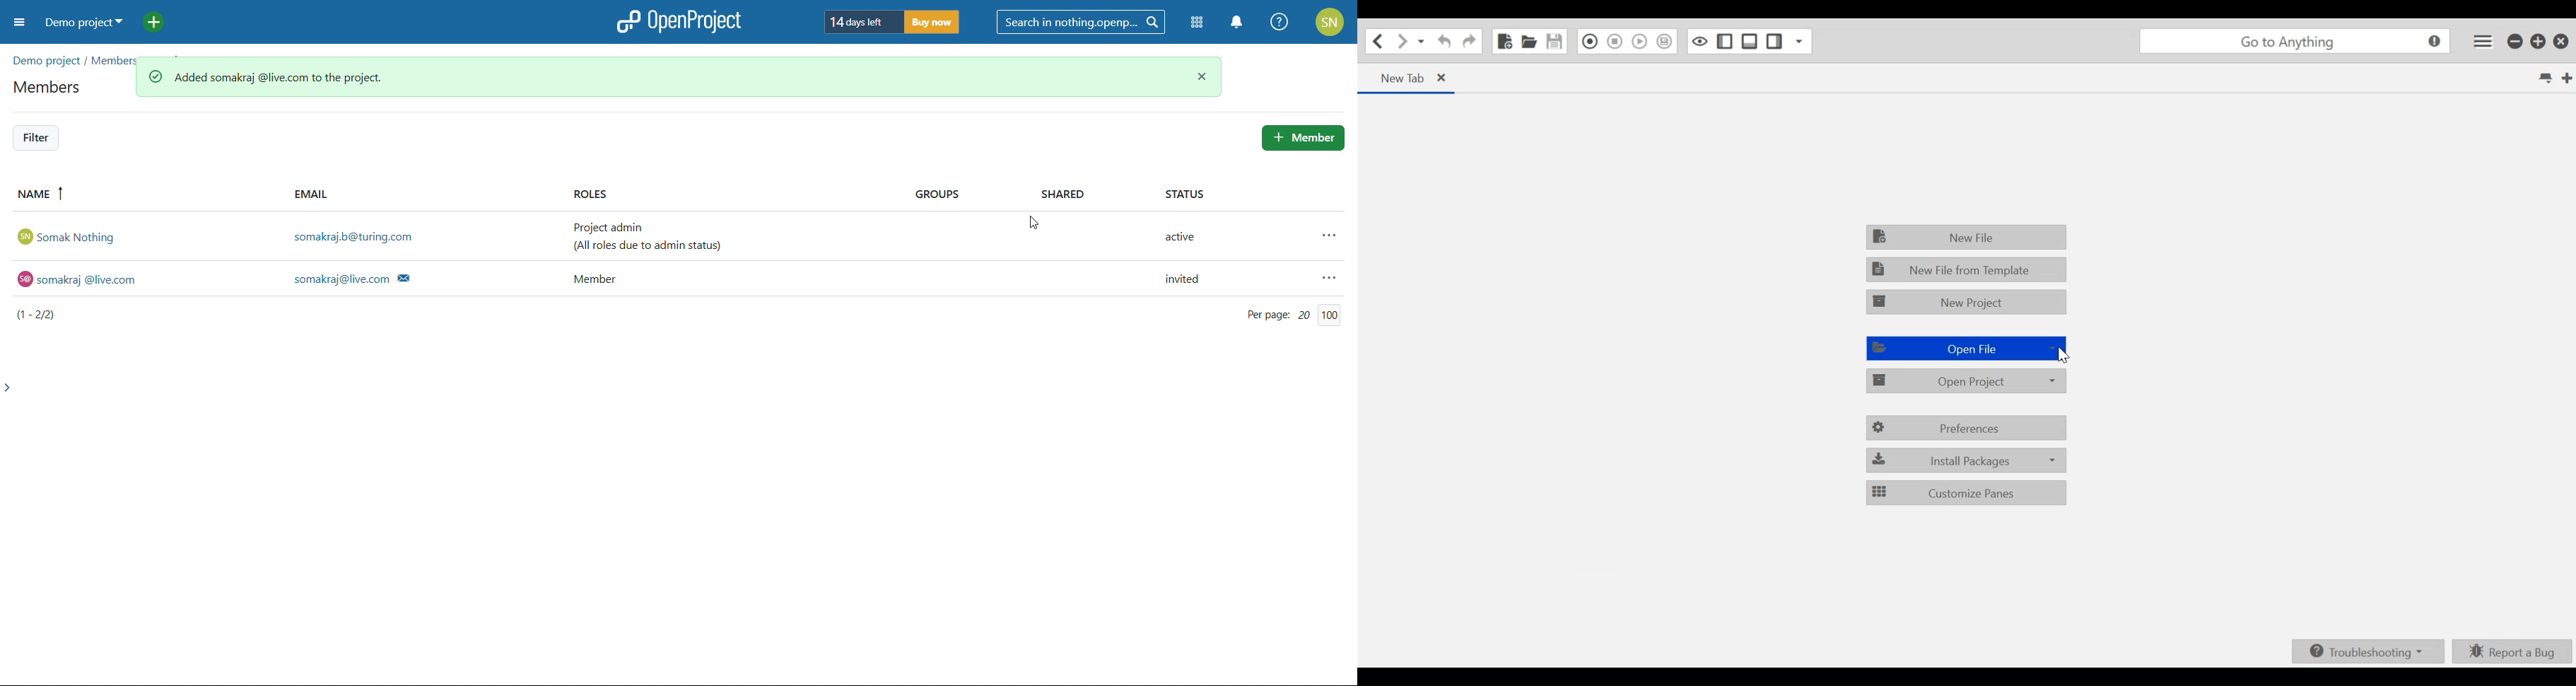 The width and height of the screenshot is (2576, 700). What do you see at coordinates (652, 82) in the screenshot?
I see `user added` at bounding box center [652, 82].